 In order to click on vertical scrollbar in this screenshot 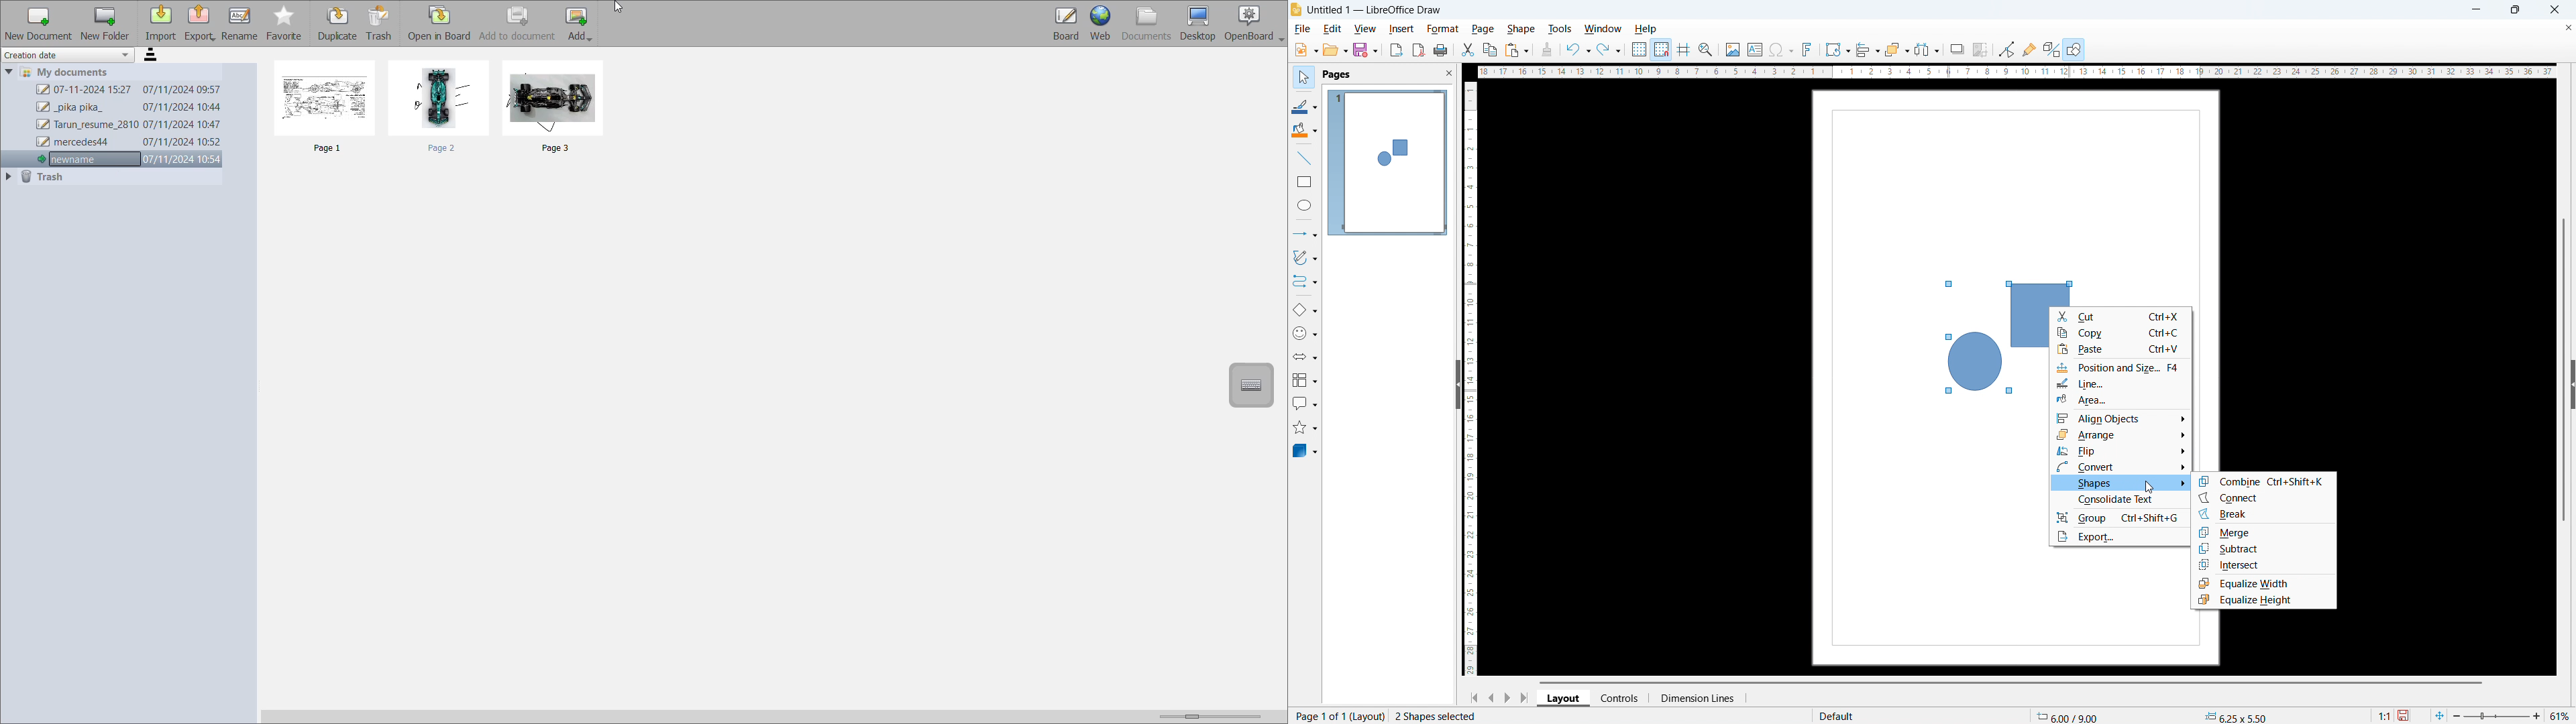, I will do `click(2564, 367)`.